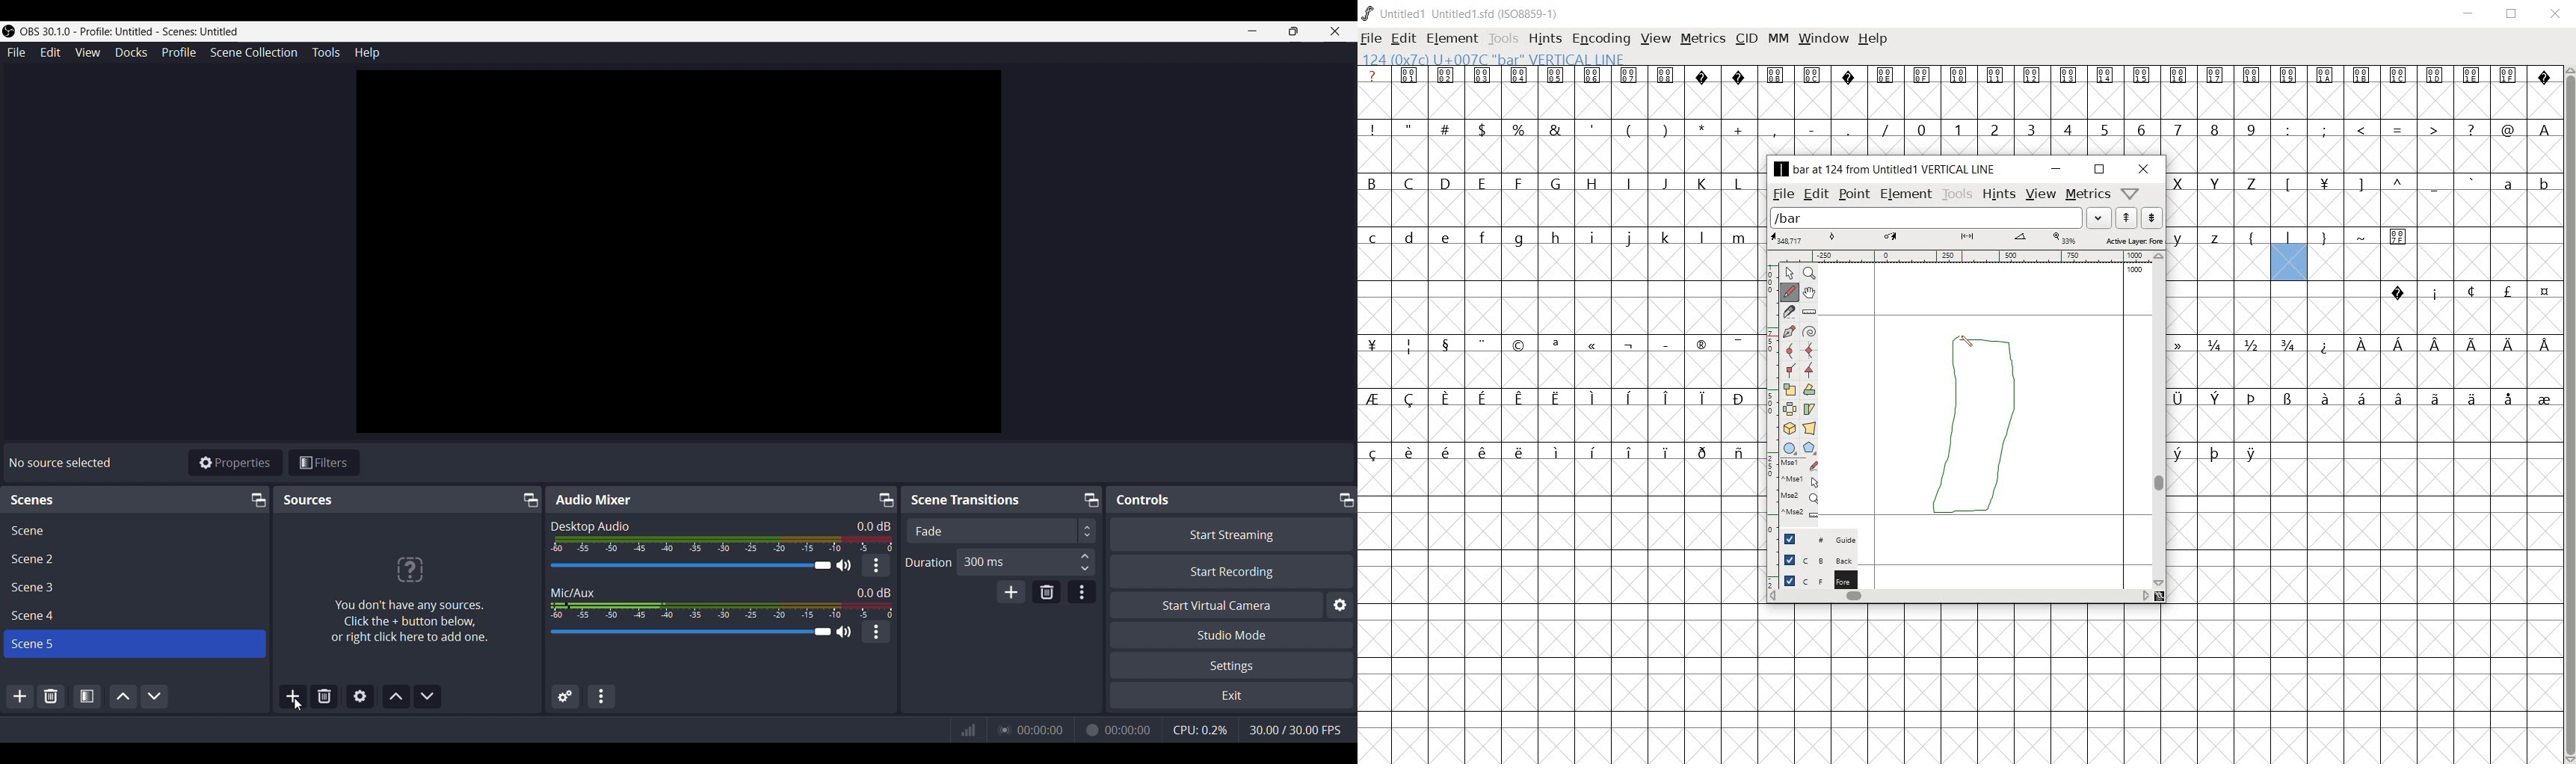  I want to click on View, so click(87, 52).